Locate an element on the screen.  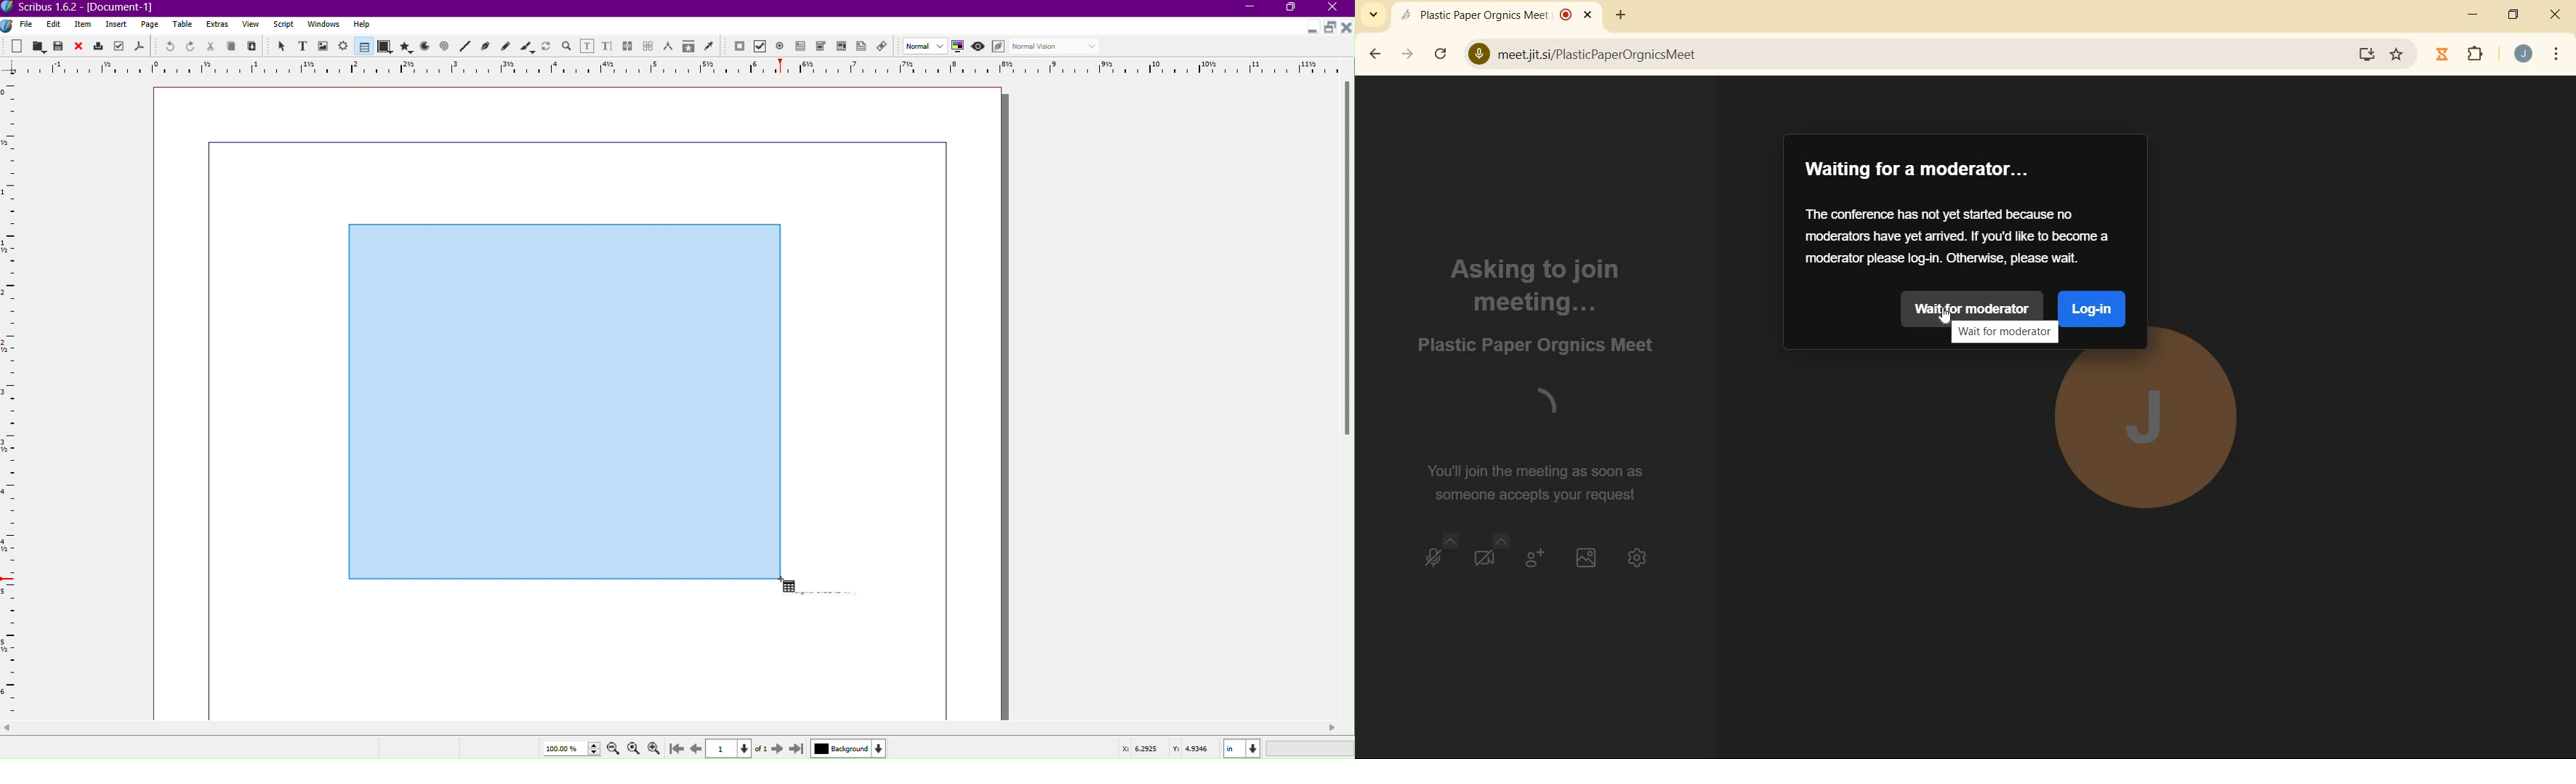
View is located at coordinates (250, 27).